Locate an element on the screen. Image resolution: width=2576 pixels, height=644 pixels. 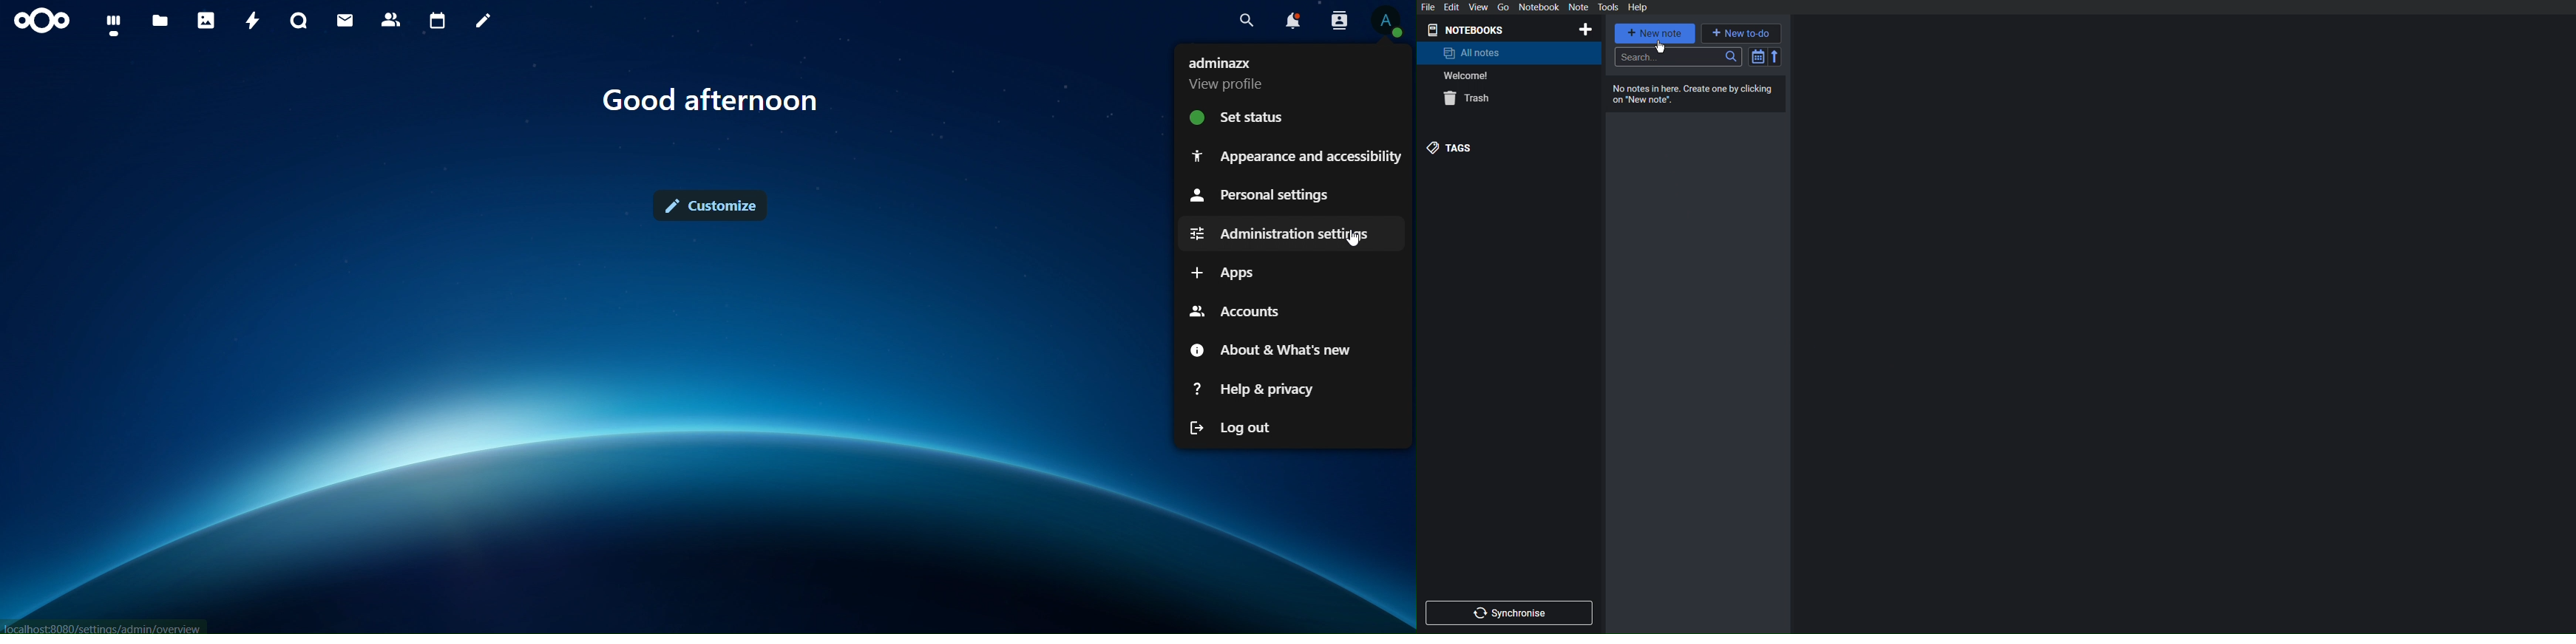
cursor is located at coordinates (1661, 47).